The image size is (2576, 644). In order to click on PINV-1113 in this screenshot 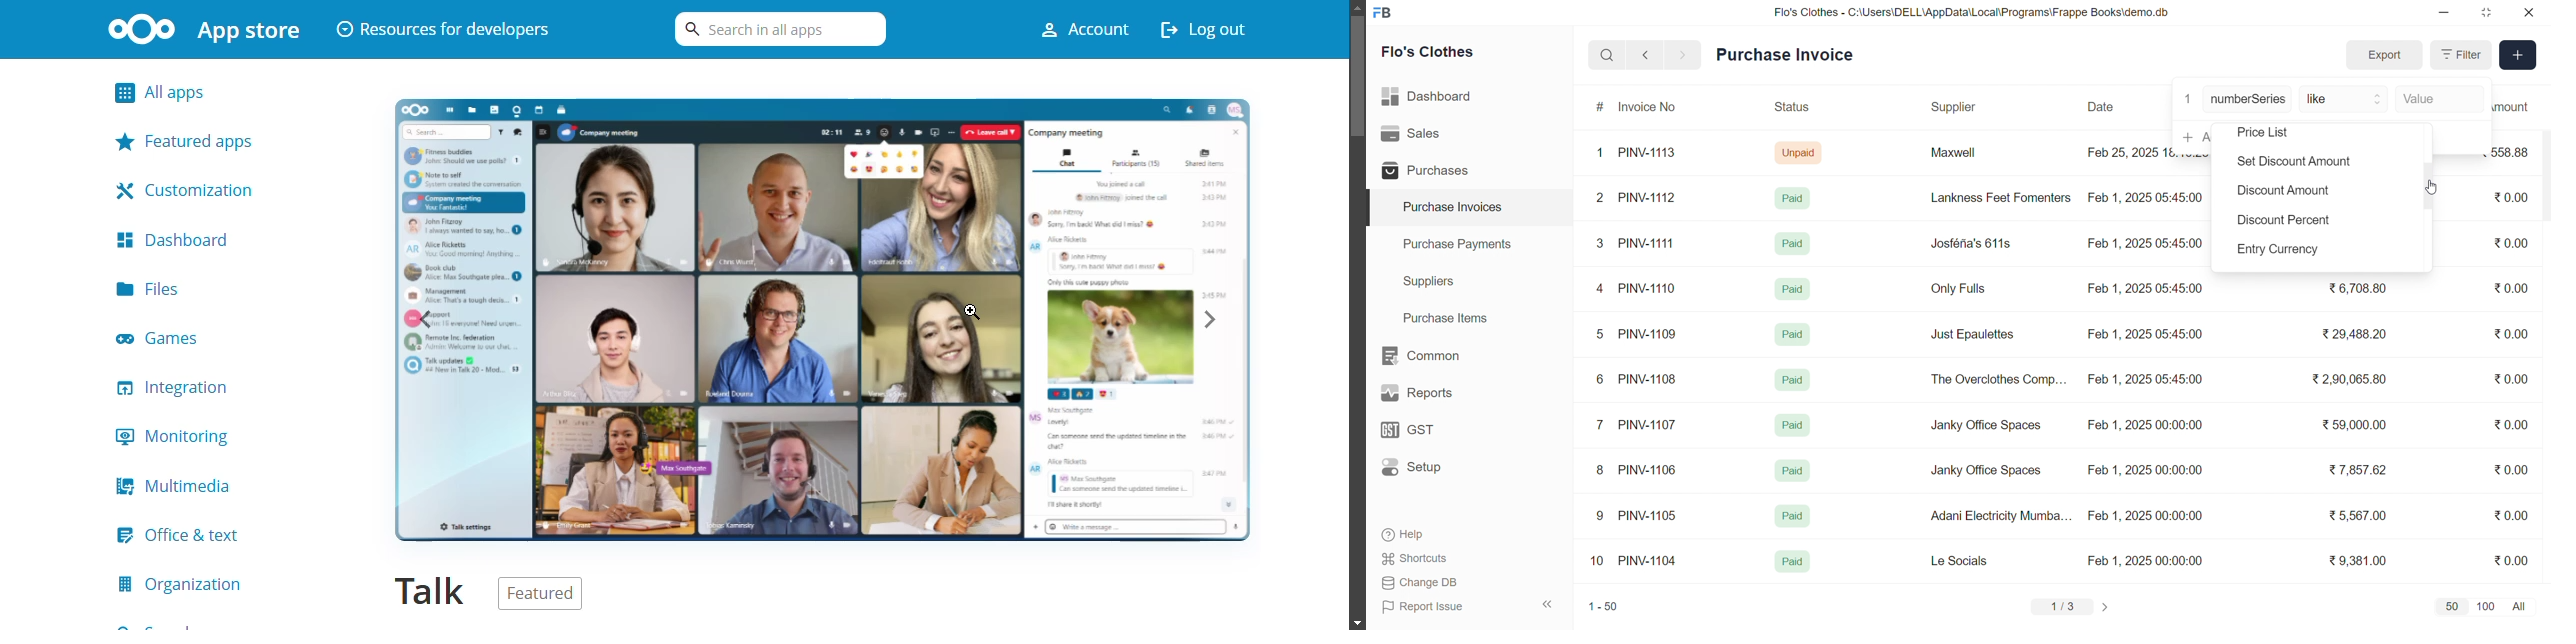, I will do `click(1653, 154)`.